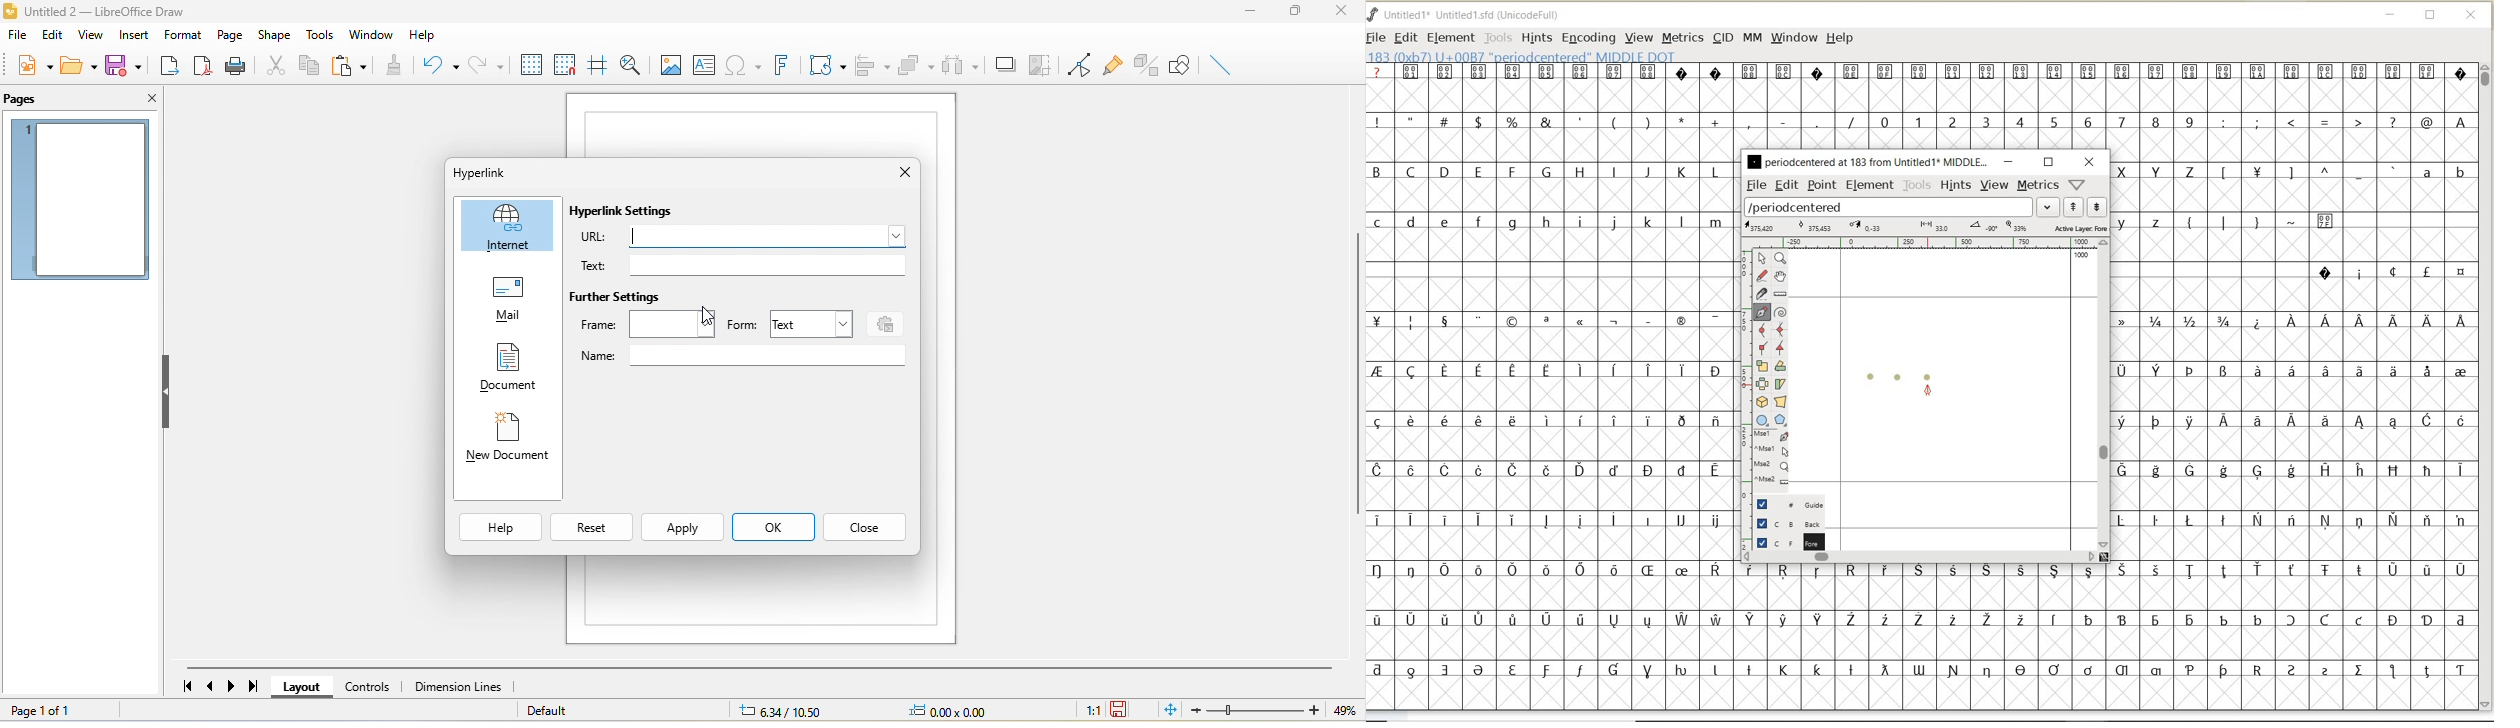 Image resolution: width=2520 pixels, height=728 pixels. Describe the element at coordinates (1784, 524) in the screenshot. I see `background` at that location.